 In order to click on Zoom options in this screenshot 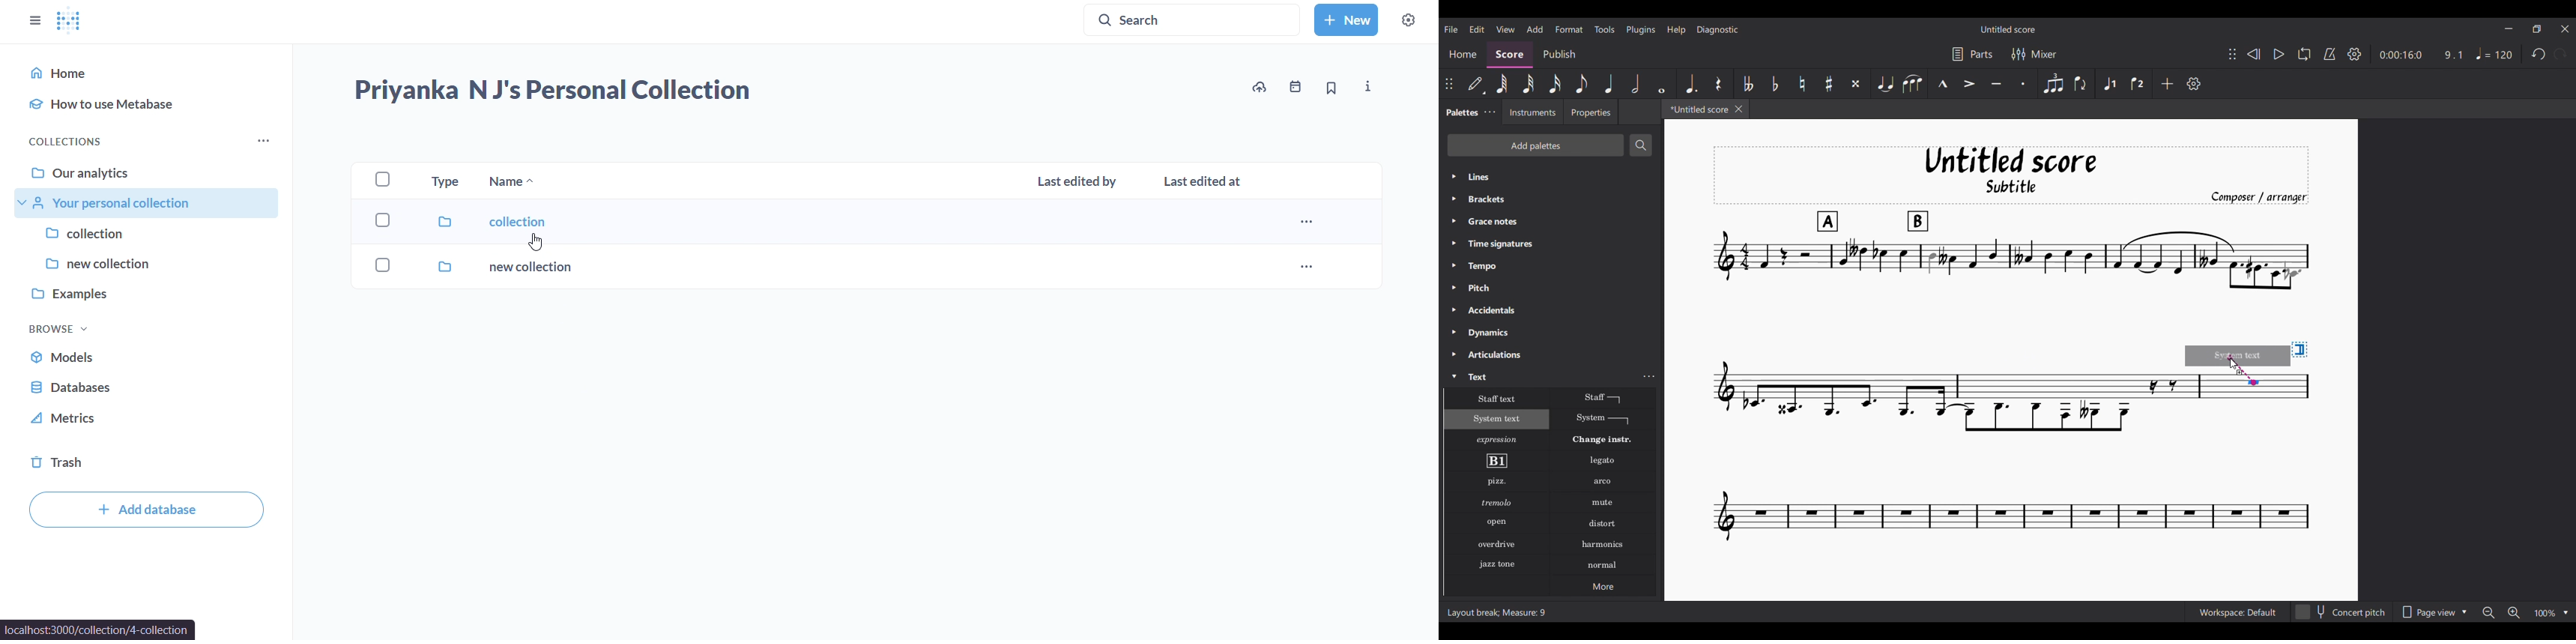, I will do `click(2552, 612)`.